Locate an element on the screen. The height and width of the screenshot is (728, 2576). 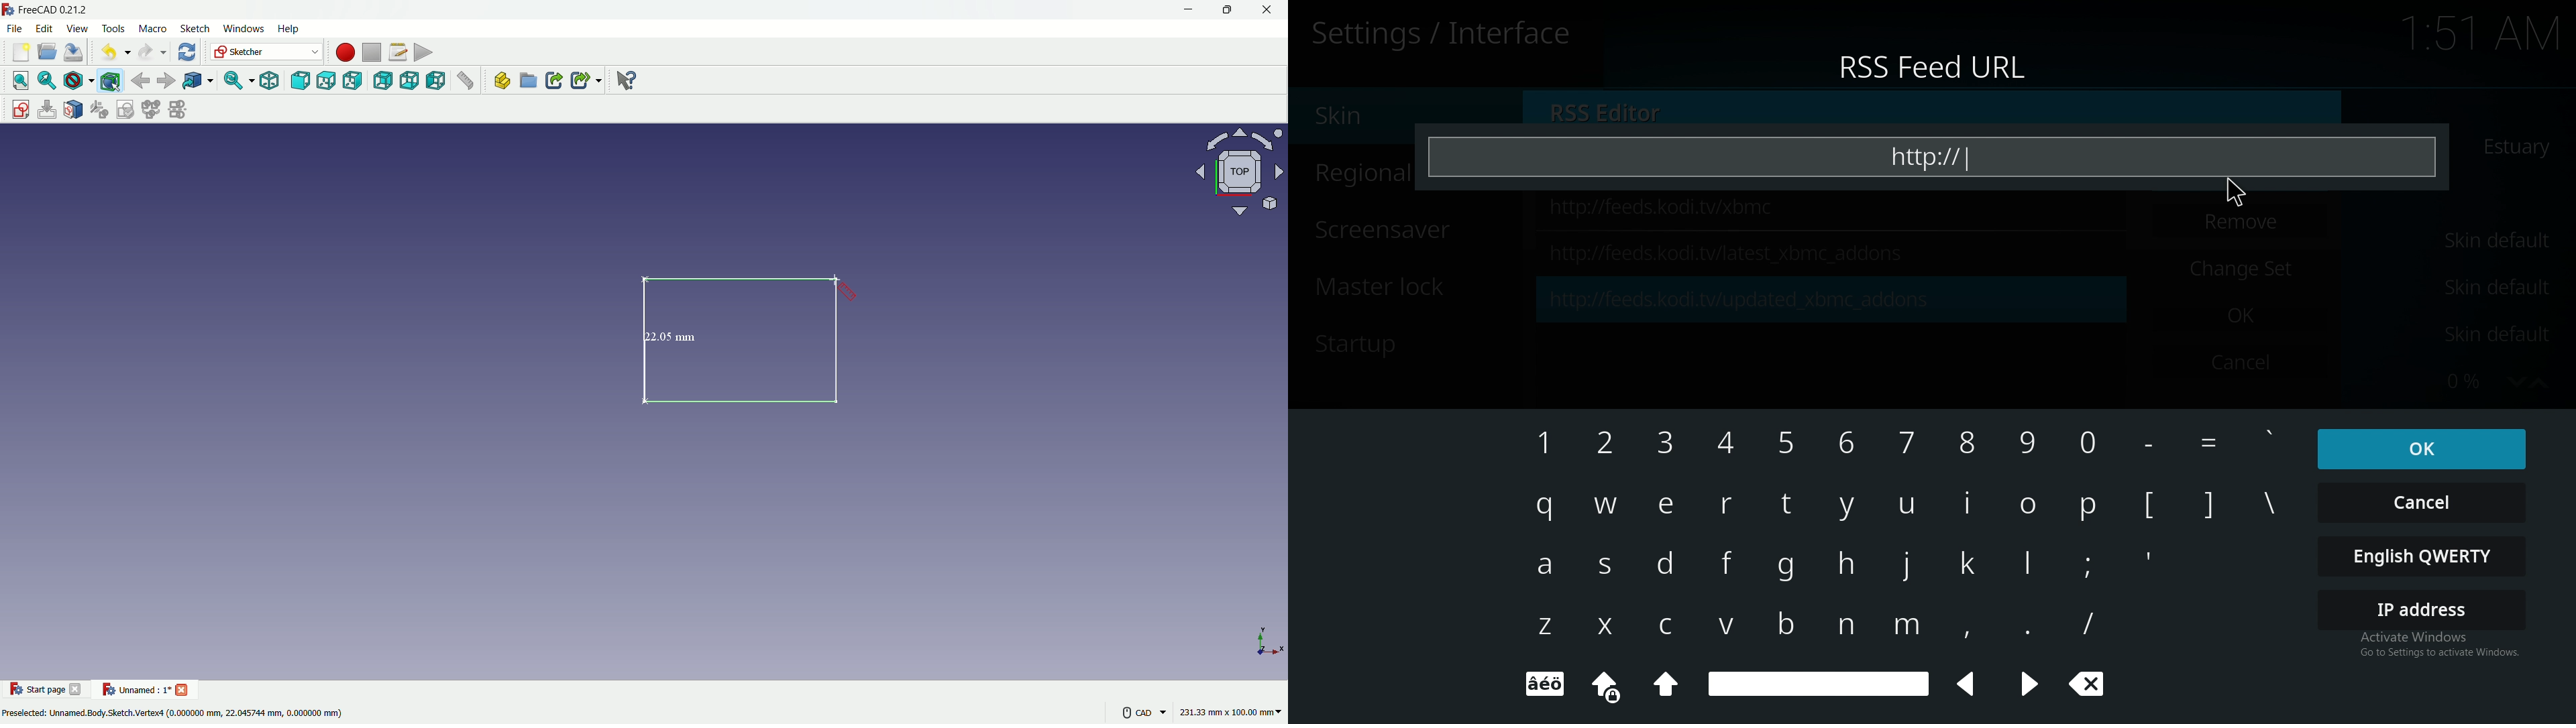
switch workbenches is located at coordinates (266, 52).